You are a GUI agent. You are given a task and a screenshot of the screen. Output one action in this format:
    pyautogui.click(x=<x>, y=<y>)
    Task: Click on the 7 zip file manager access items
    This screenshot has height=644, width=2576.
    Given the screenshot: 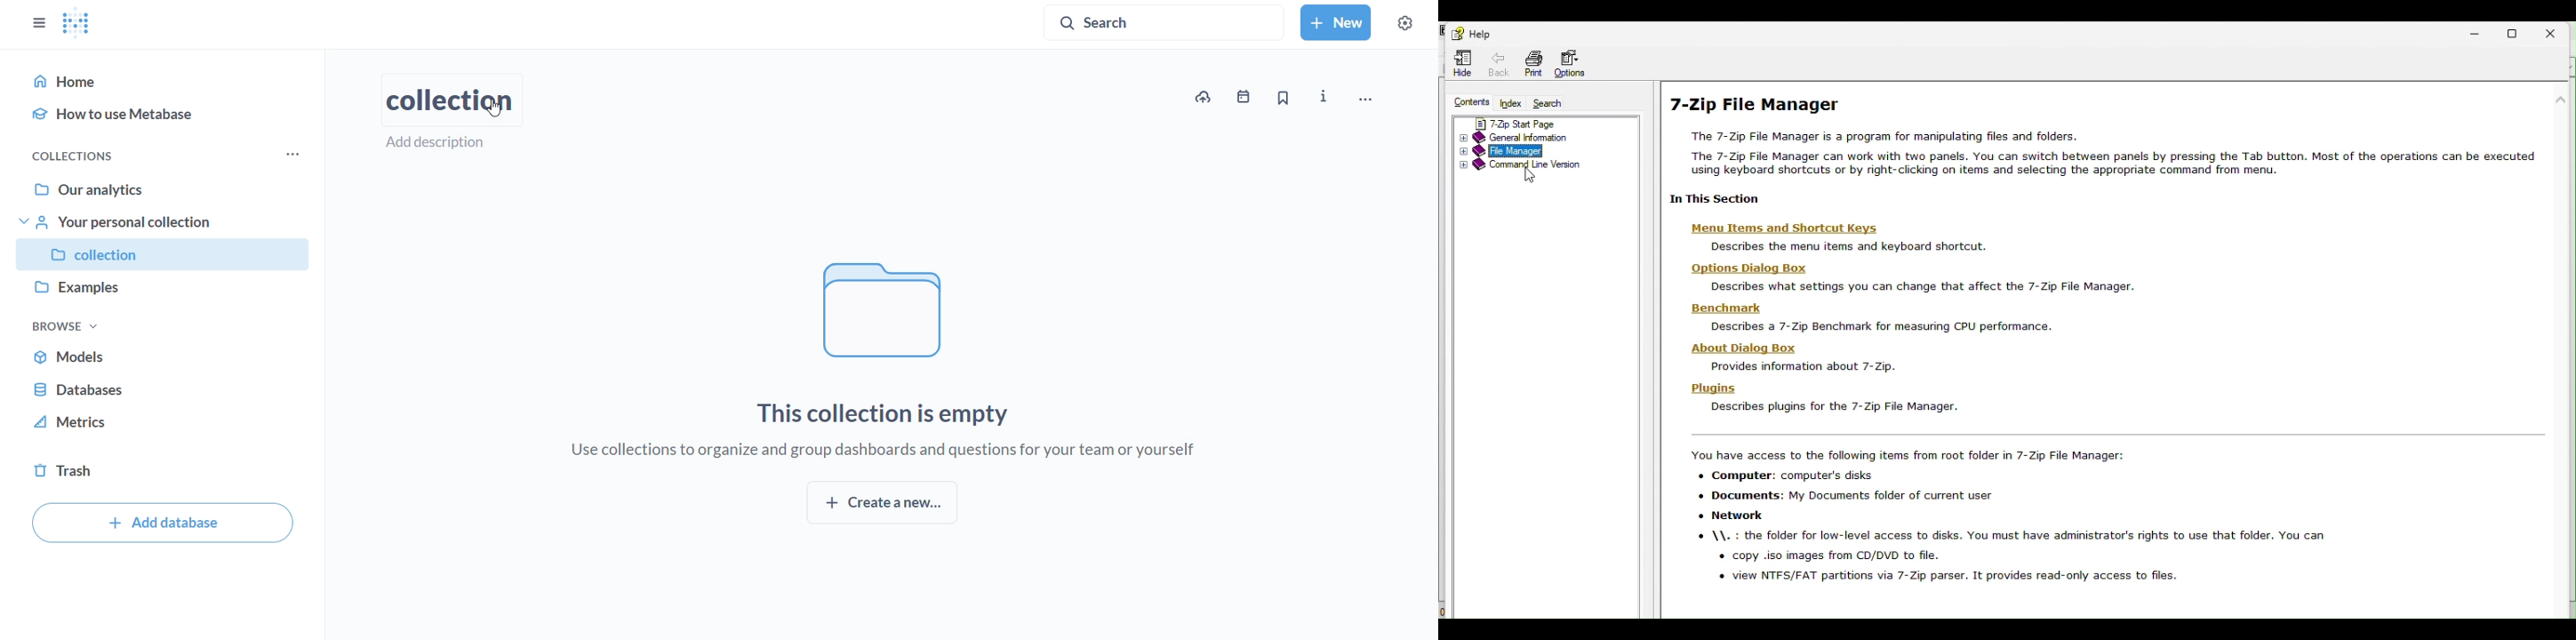 What is the action you would take?
    pyautogui.click(x=2007, y=523)
    